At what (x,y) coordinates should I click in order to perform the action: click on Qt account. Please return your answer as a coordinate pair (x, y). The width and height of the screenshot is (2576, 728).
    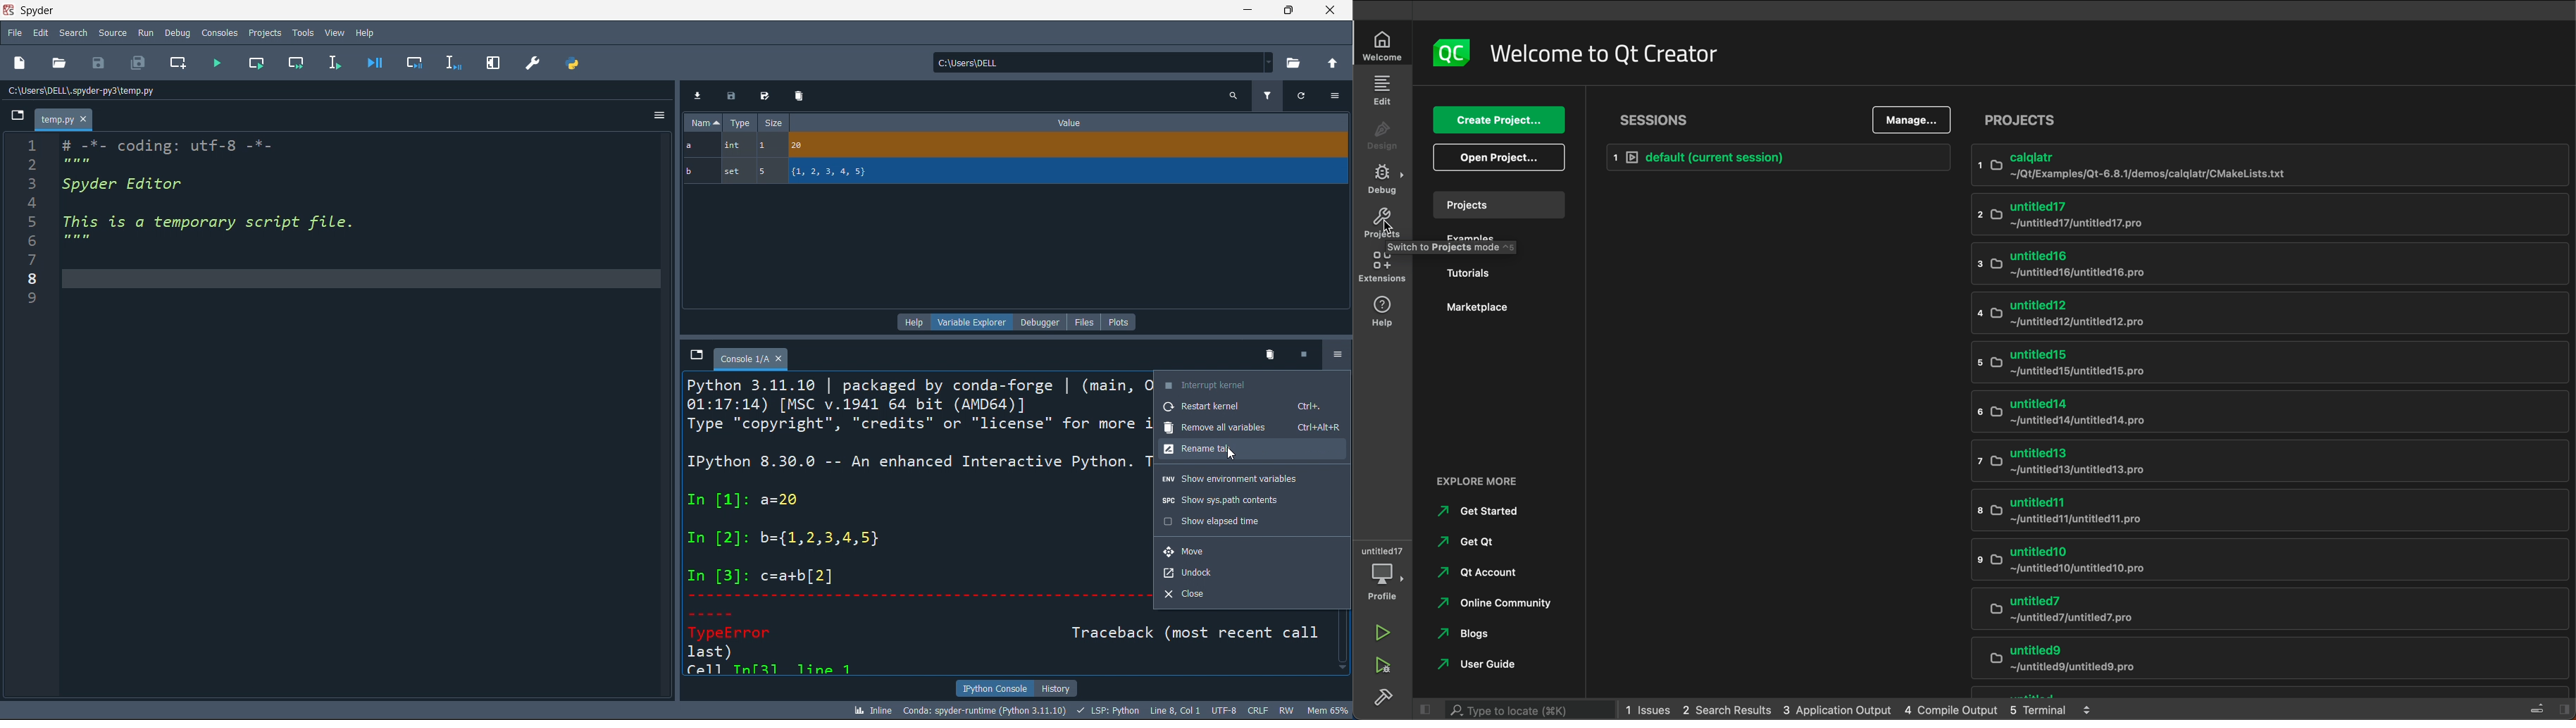
    Looking at the image, I should click on (1486, 573).